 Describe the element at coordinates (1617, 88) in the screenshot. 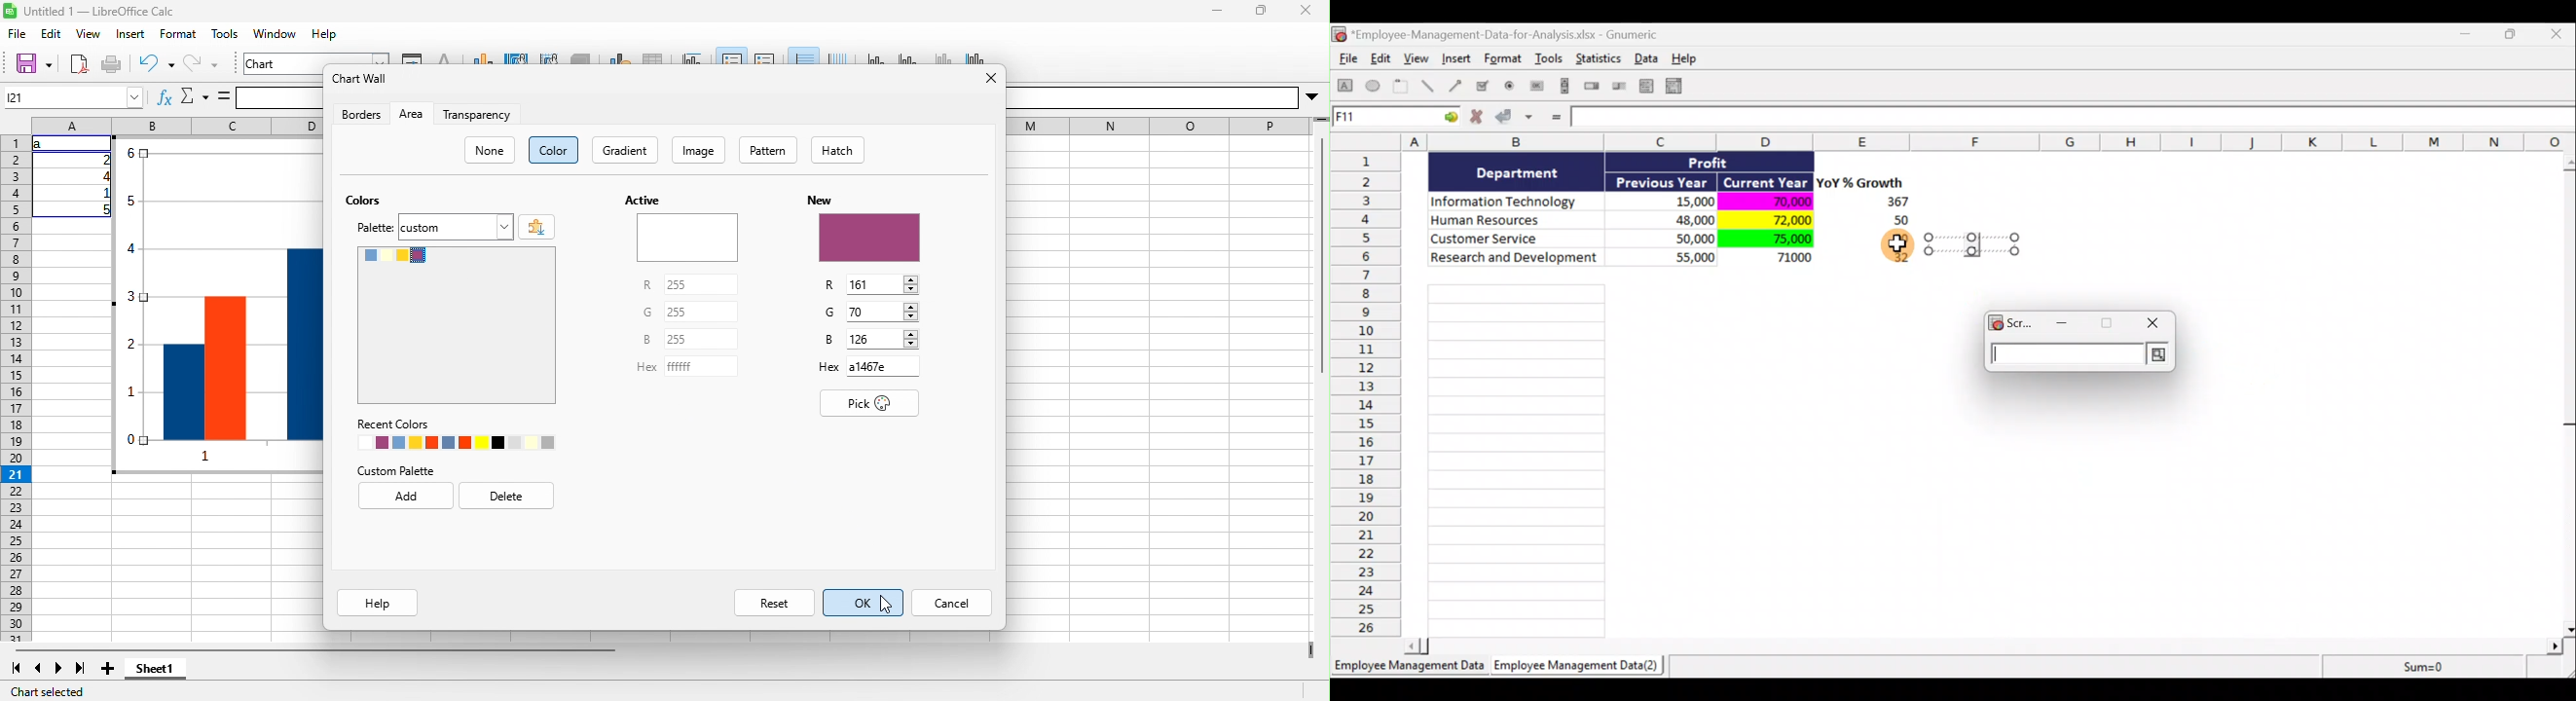

I see `Create a slider` at that location.